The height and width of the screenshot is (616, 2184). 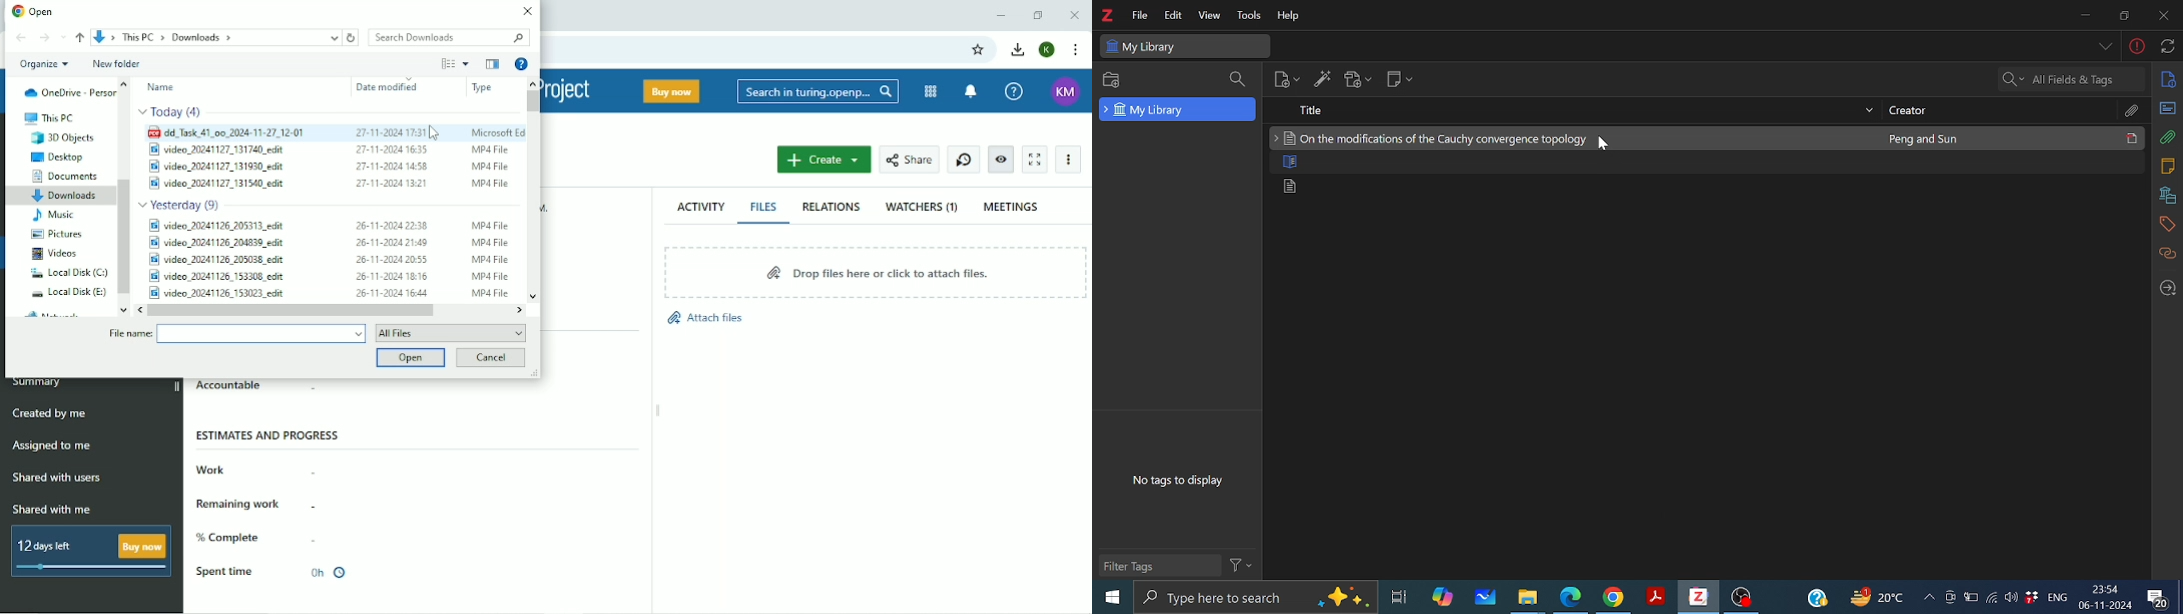 I want to click on Notes, so click(x=2171, y=165).